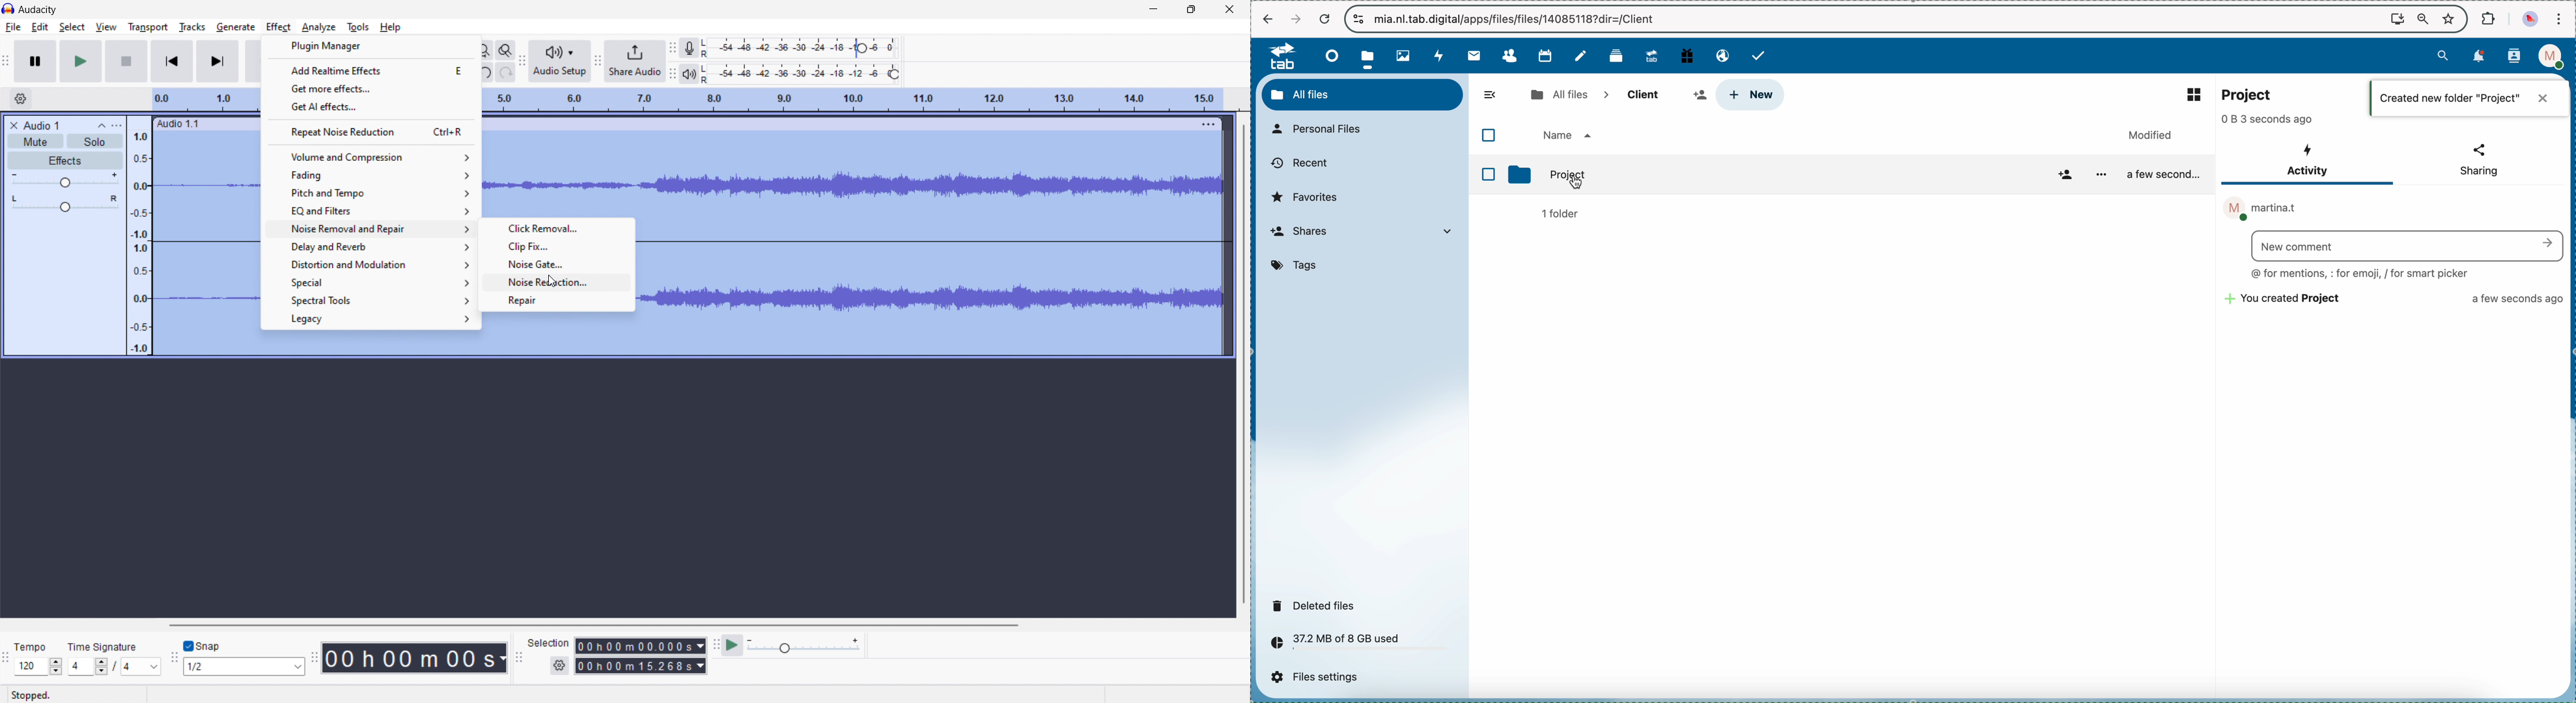 This screenshot has height=728, width=2576. I want to click on Help, so click(393, 27).